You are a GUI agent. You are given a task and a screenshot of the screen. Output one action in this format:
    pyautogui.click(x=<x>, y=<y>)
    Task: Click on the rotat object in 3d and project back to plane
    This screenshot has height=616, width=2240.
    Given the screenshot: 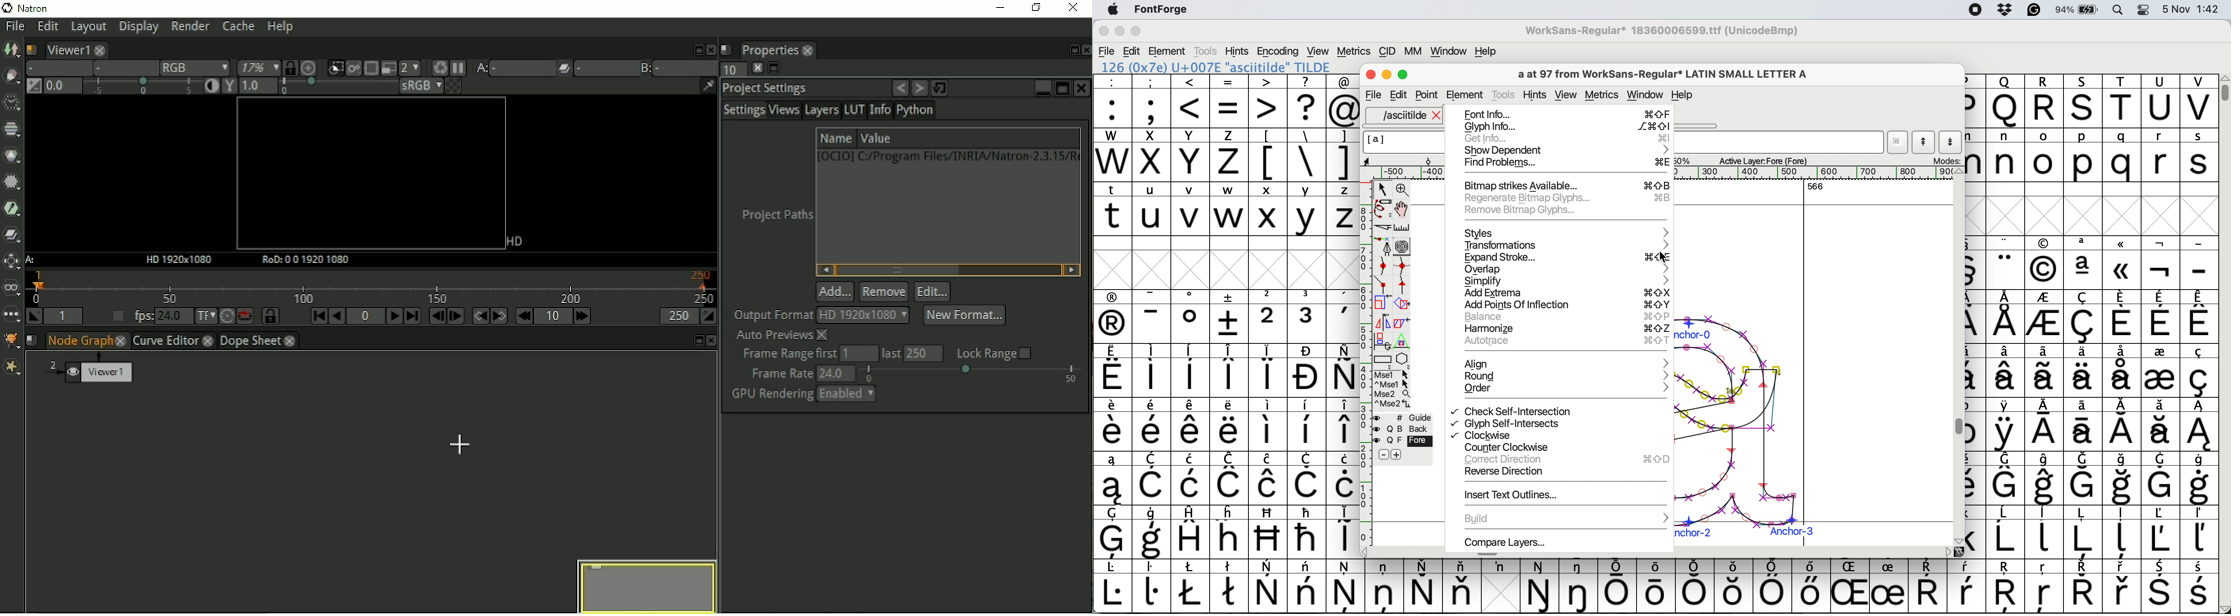 What is the action you would take?
    pyautogui.click(x=1381, y=341)
    